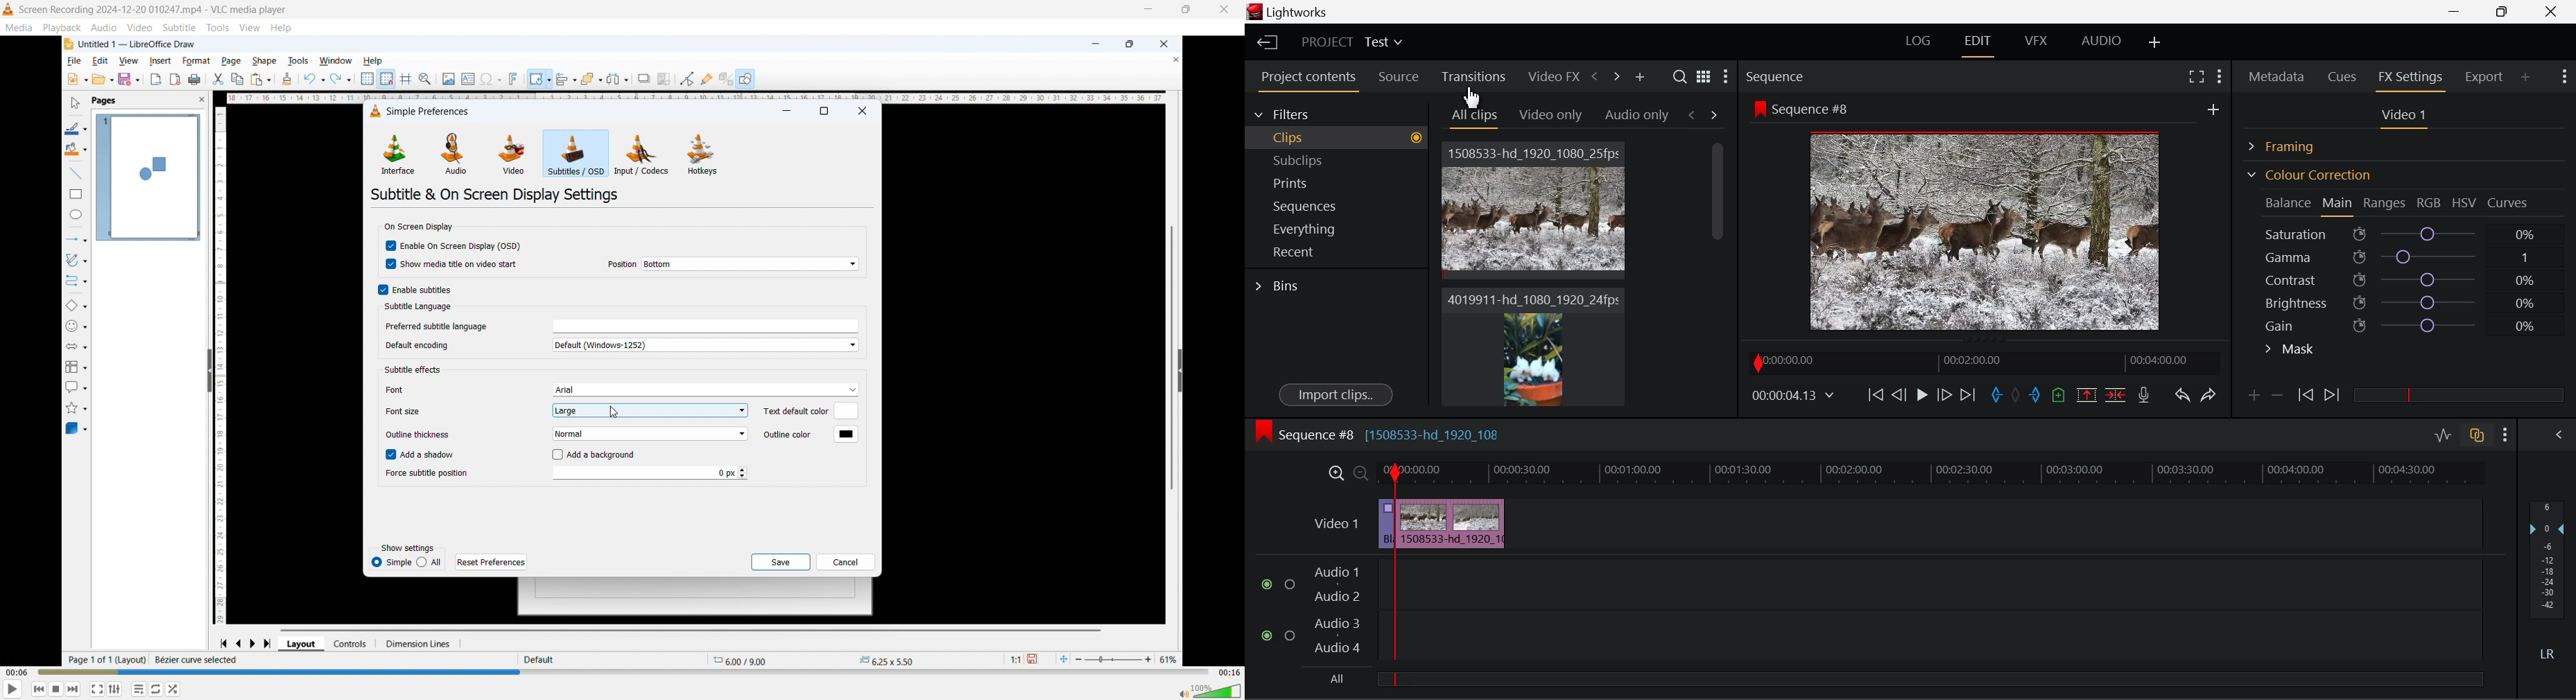 This screenshot has height=700, width=2576. What do you see at coordinates (1306, 229) in the screenshot?
I see `Everything` at bounding box center [1306, 229].